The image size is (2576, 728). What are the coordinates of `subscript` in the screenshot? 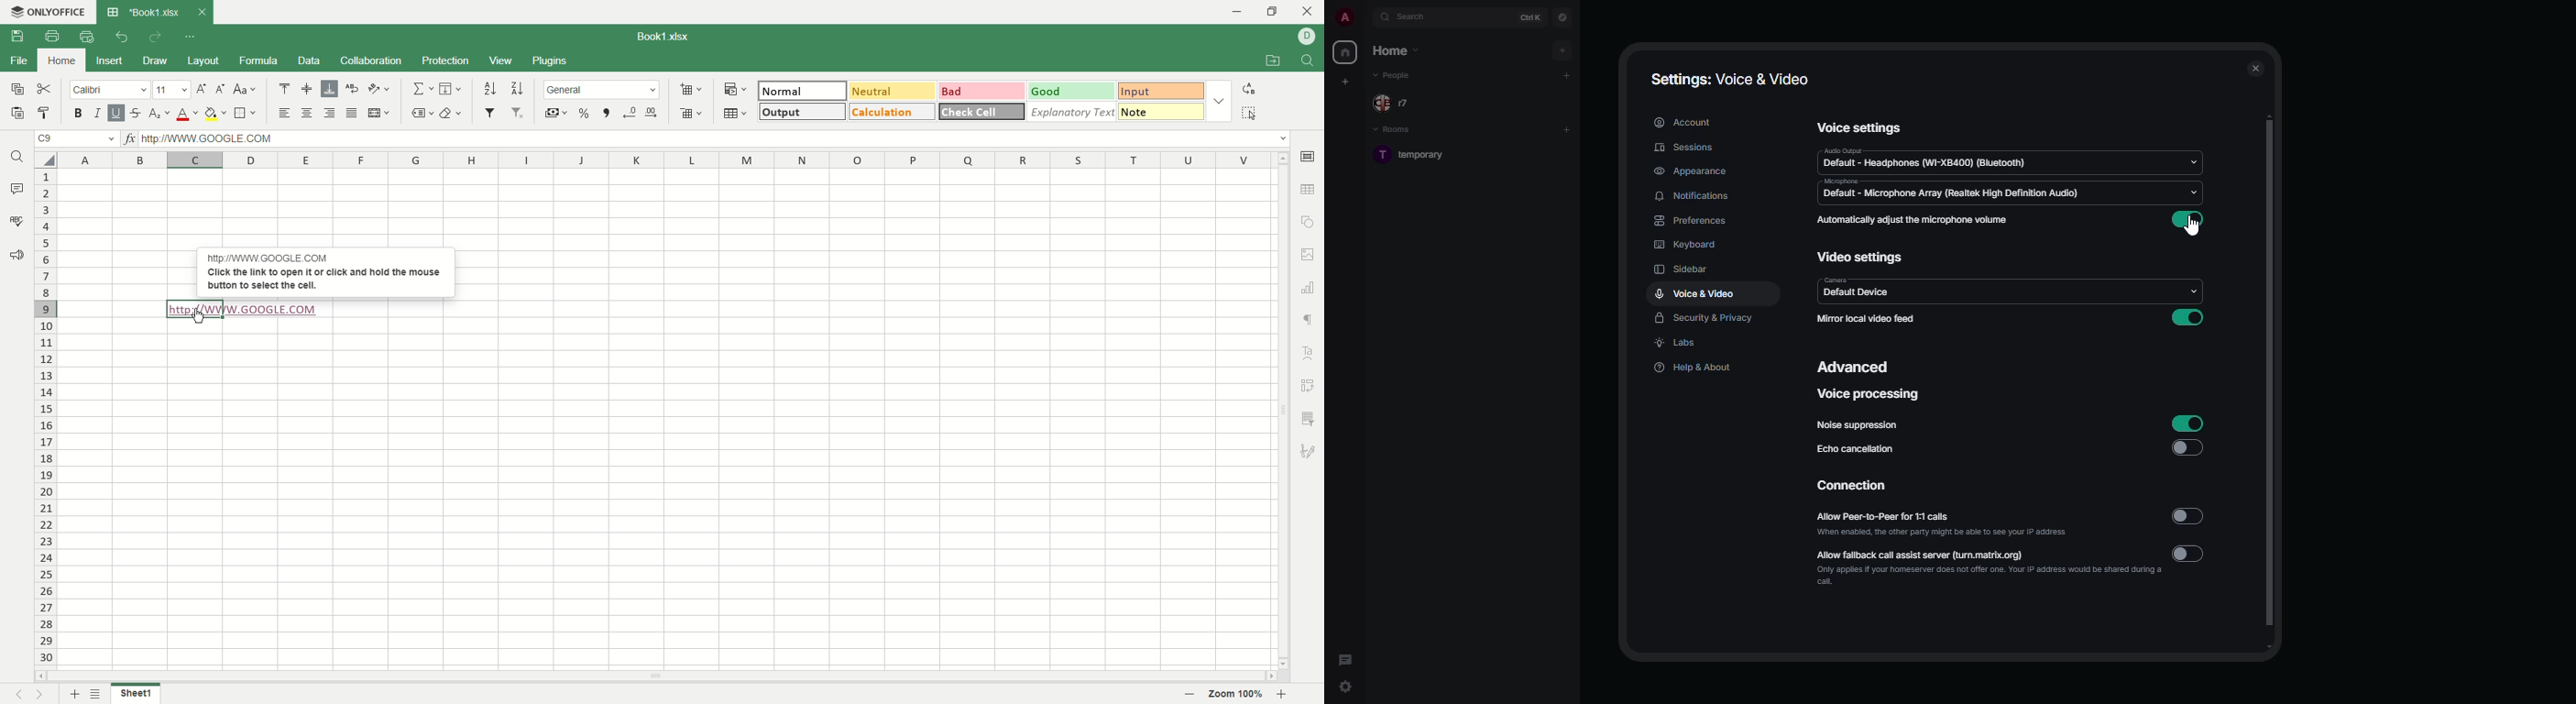 It's located at (159, 115).